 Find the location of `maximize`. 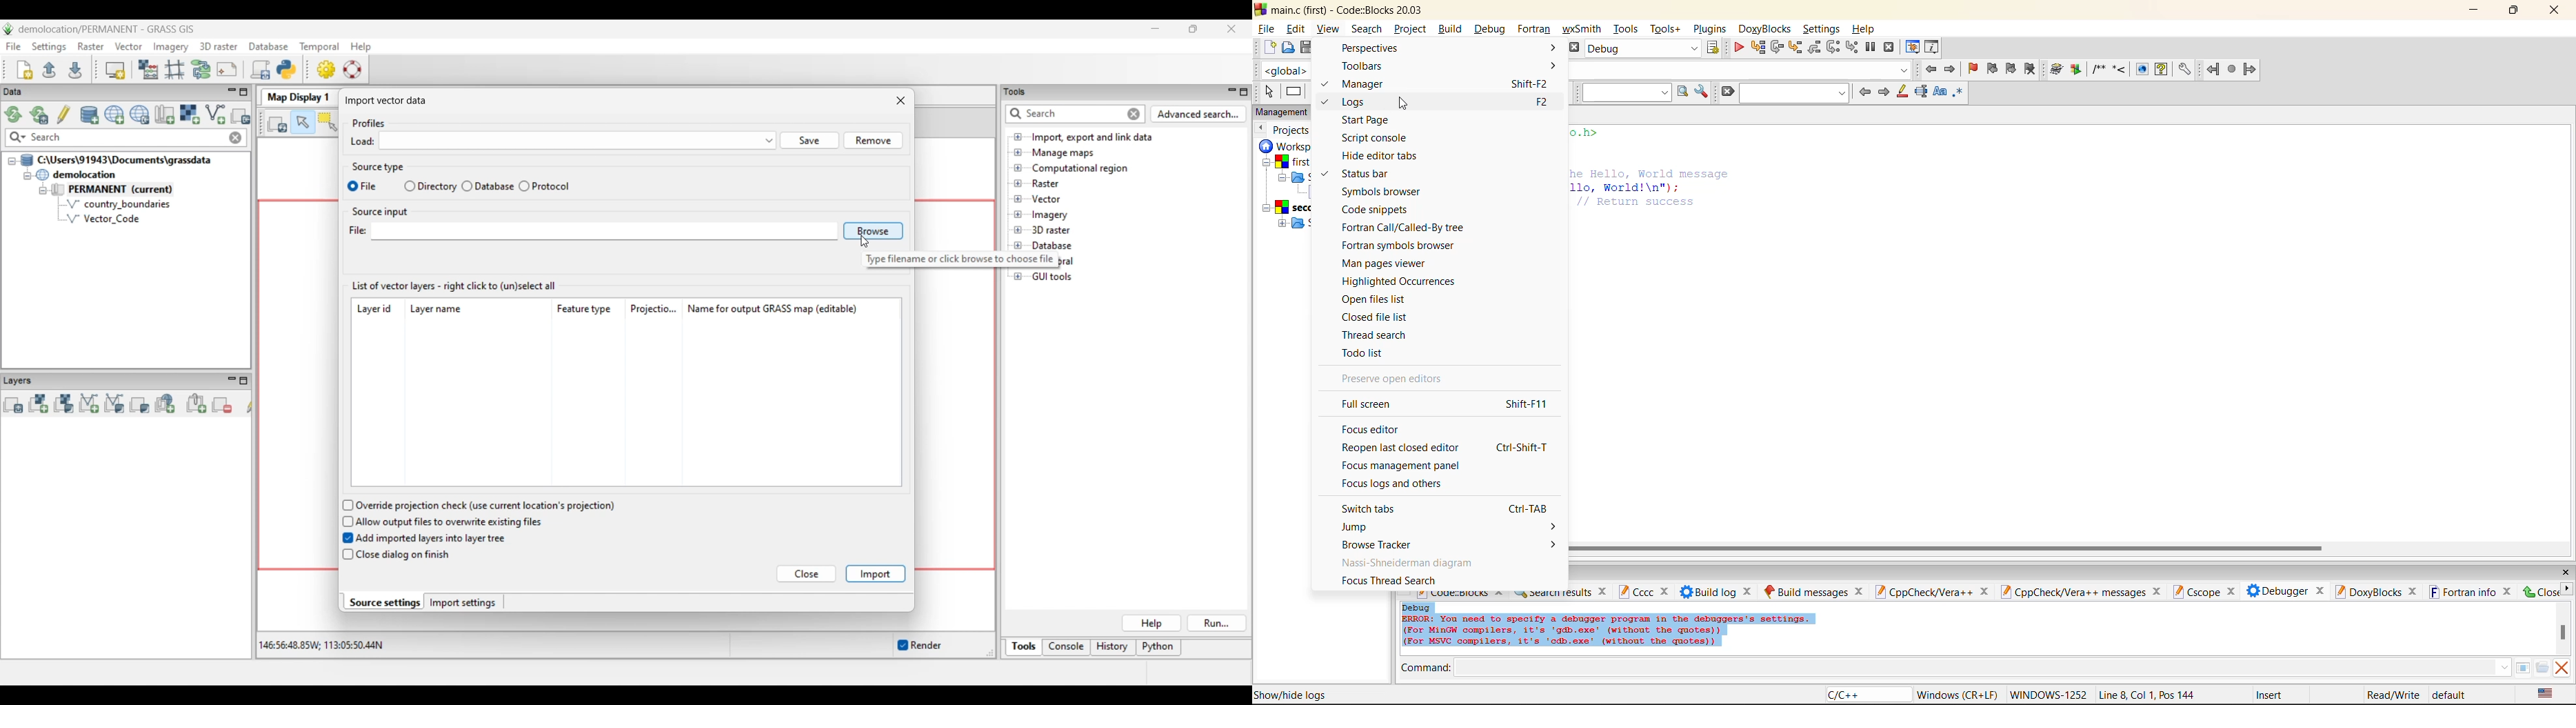

maximize is located at coordinates (2517, 12).